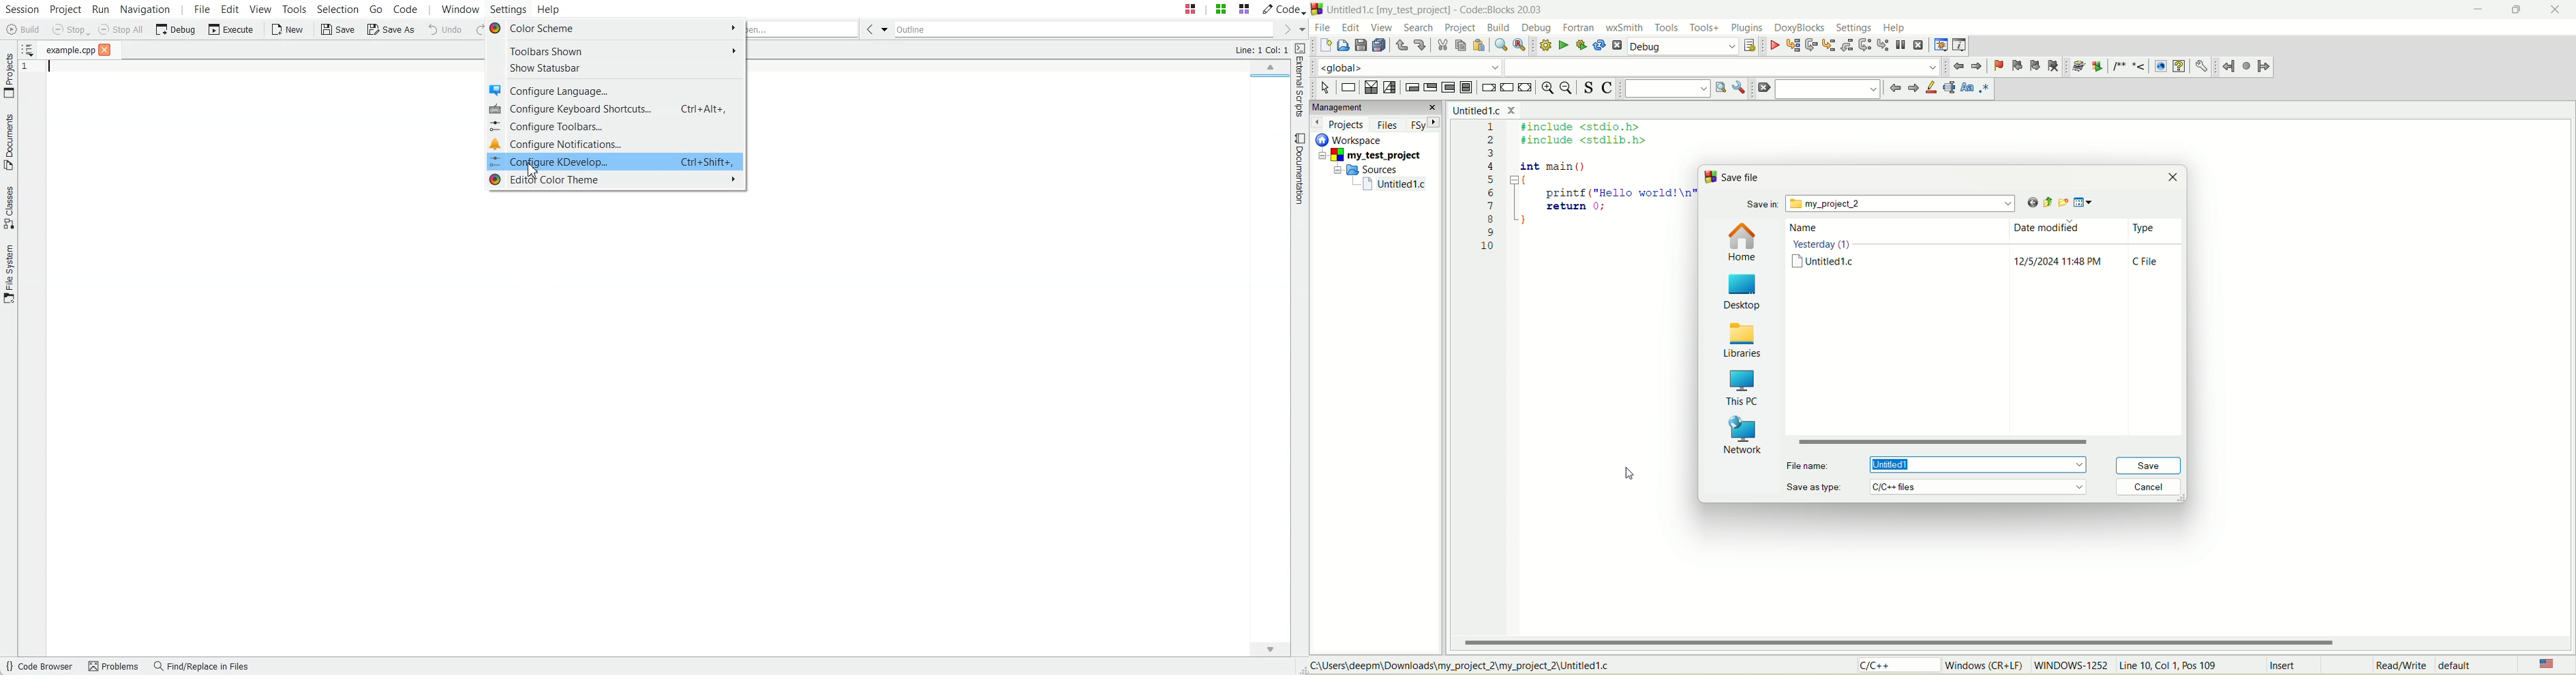 Image resolution: width=2576 pixels, height=700 pixels. Describe the element at coordinates (530, 170) in the screenshot. I see `Cursor` at that location.